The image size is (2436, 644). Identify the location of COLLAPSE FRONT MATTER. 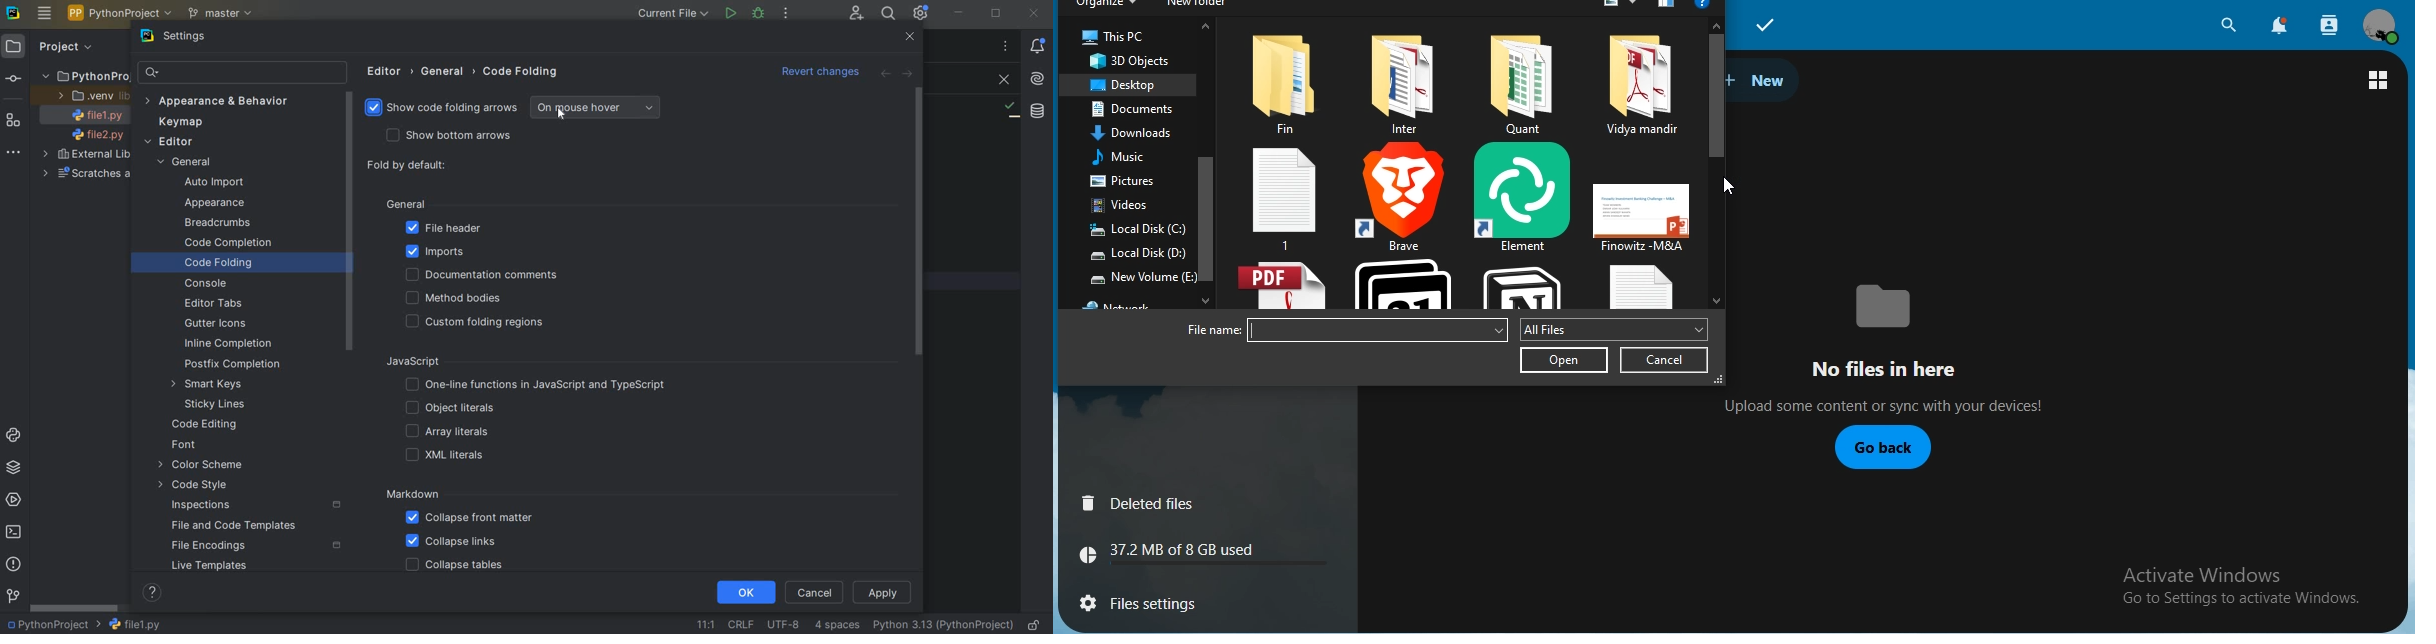
(469, 520).